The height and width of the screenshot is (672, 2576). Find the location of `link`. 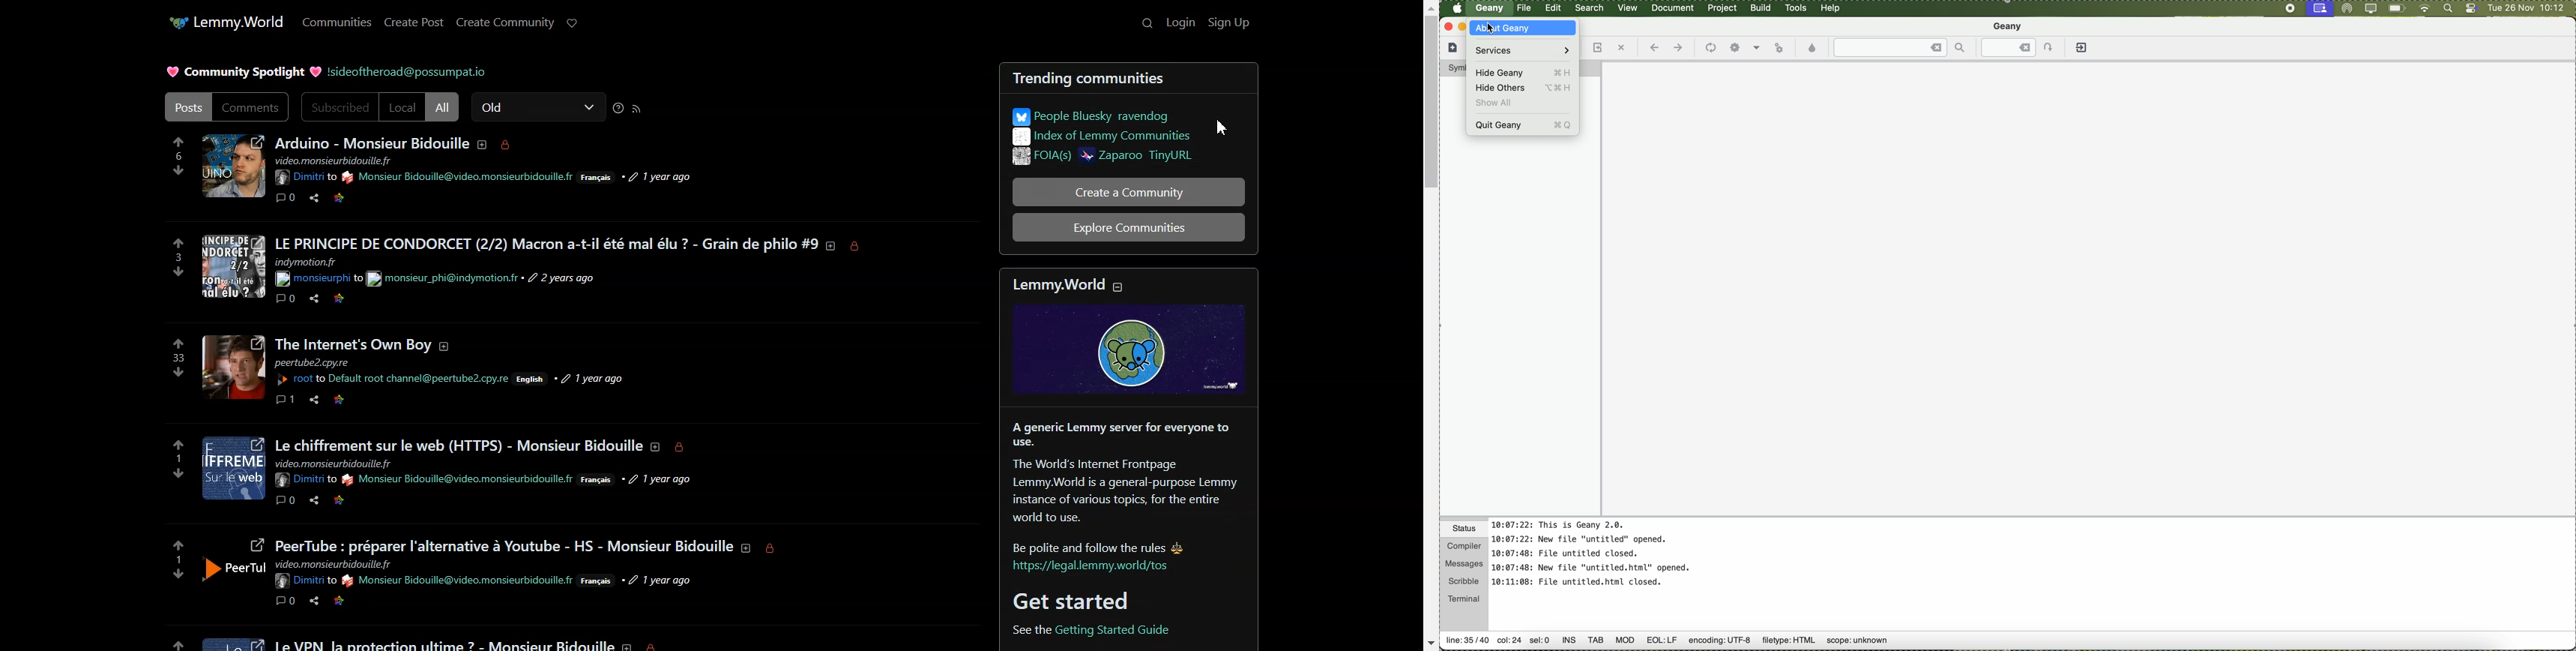

link is located at coordinates (339, 301).